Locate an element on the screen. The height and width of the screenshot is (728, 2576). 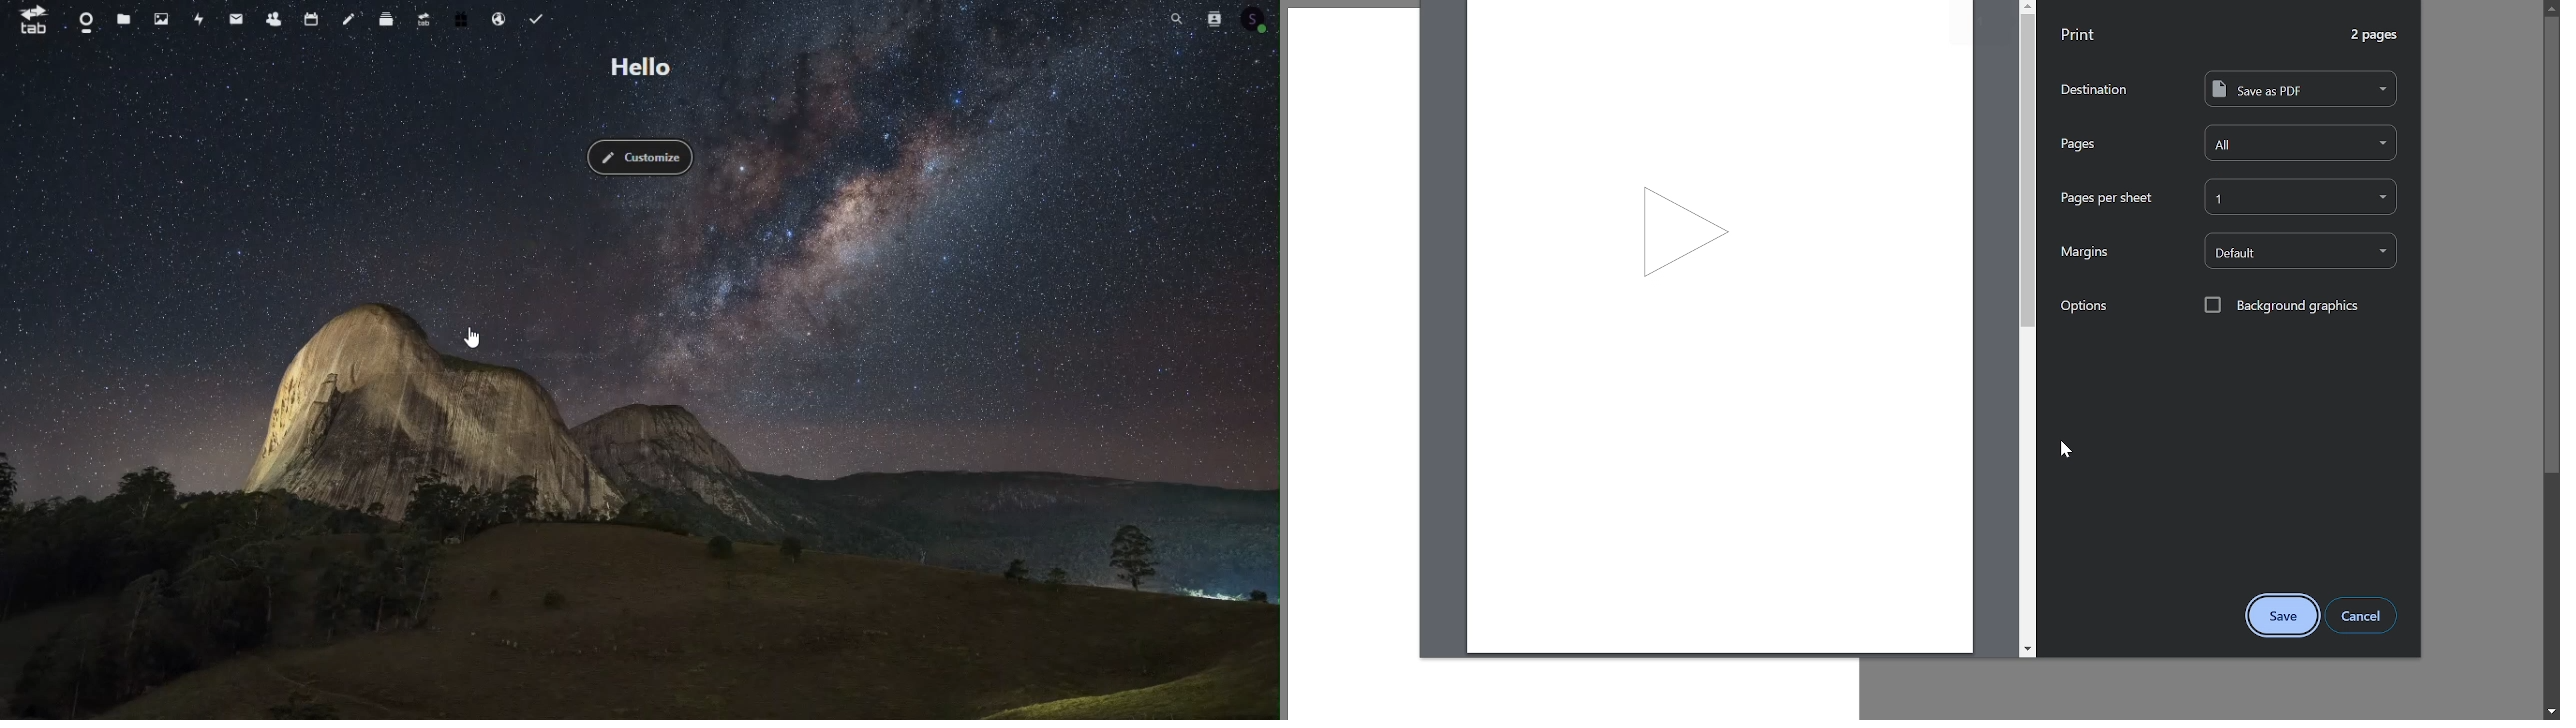
Mouse pointer is located at coordinates (474, 339).